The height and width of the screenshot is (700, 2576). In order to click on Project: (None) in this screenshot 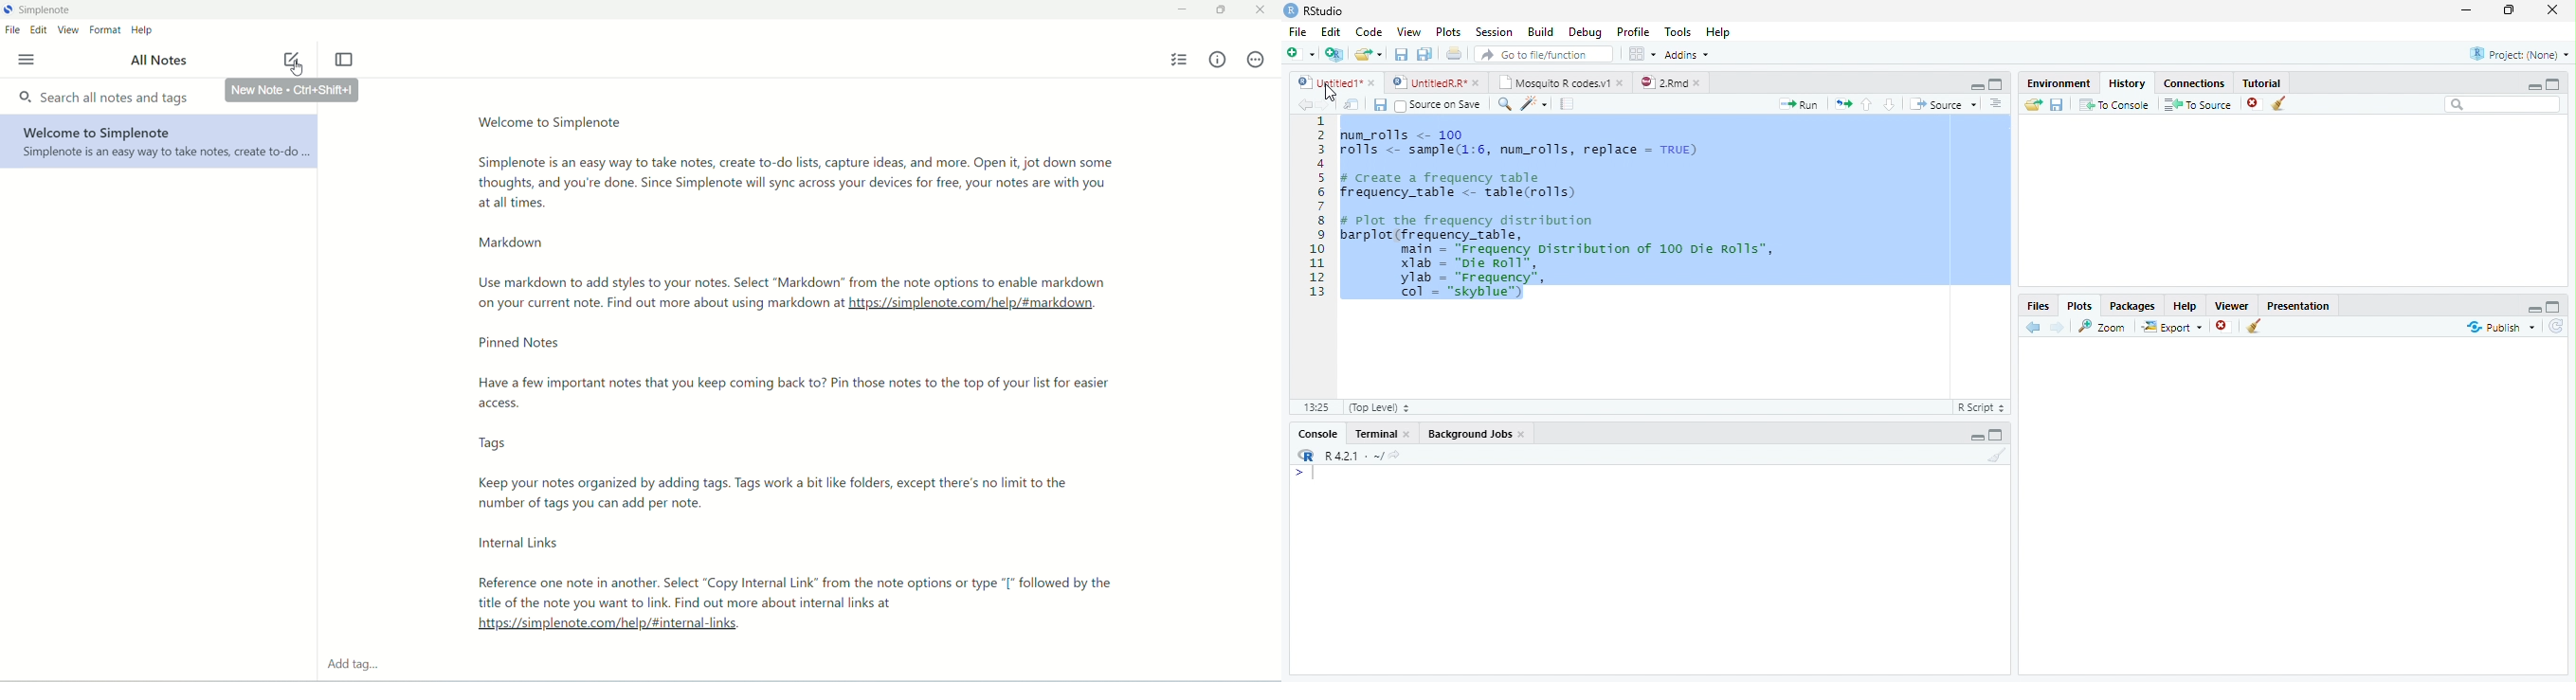, I will do `click(2518, 52)`.